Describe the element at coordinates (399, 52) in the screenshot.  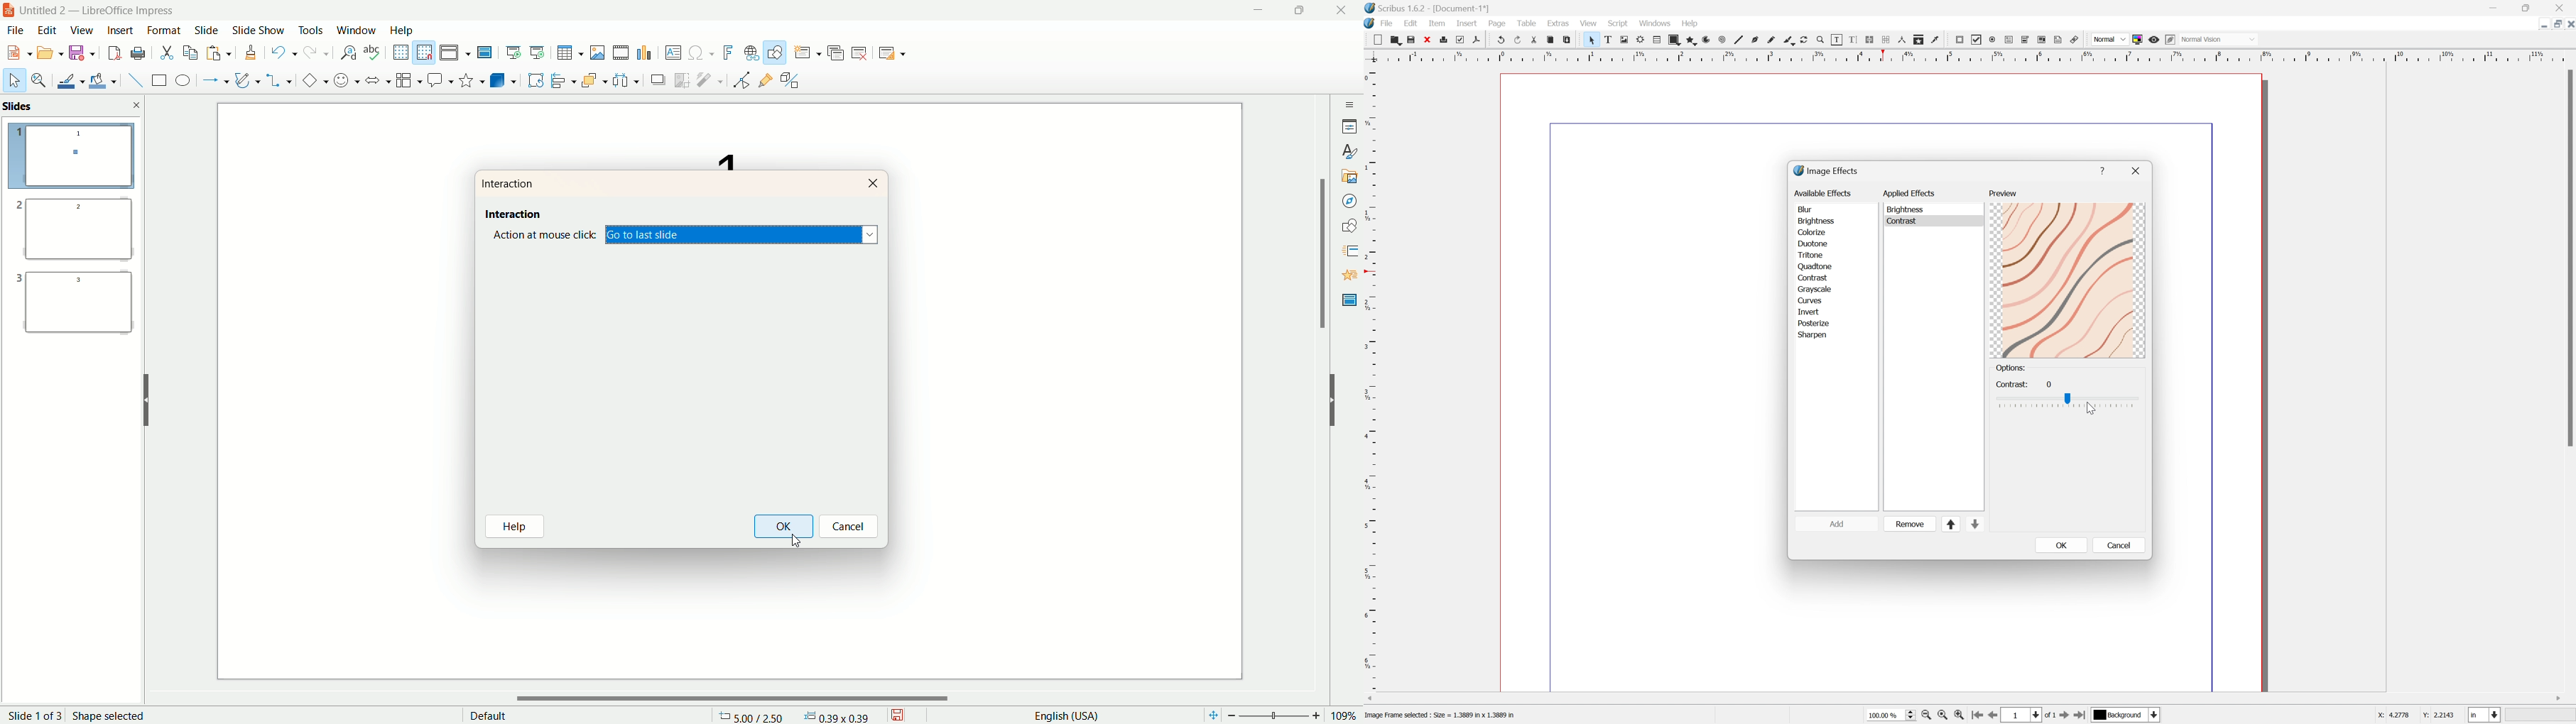
I see `show grid` at that location.